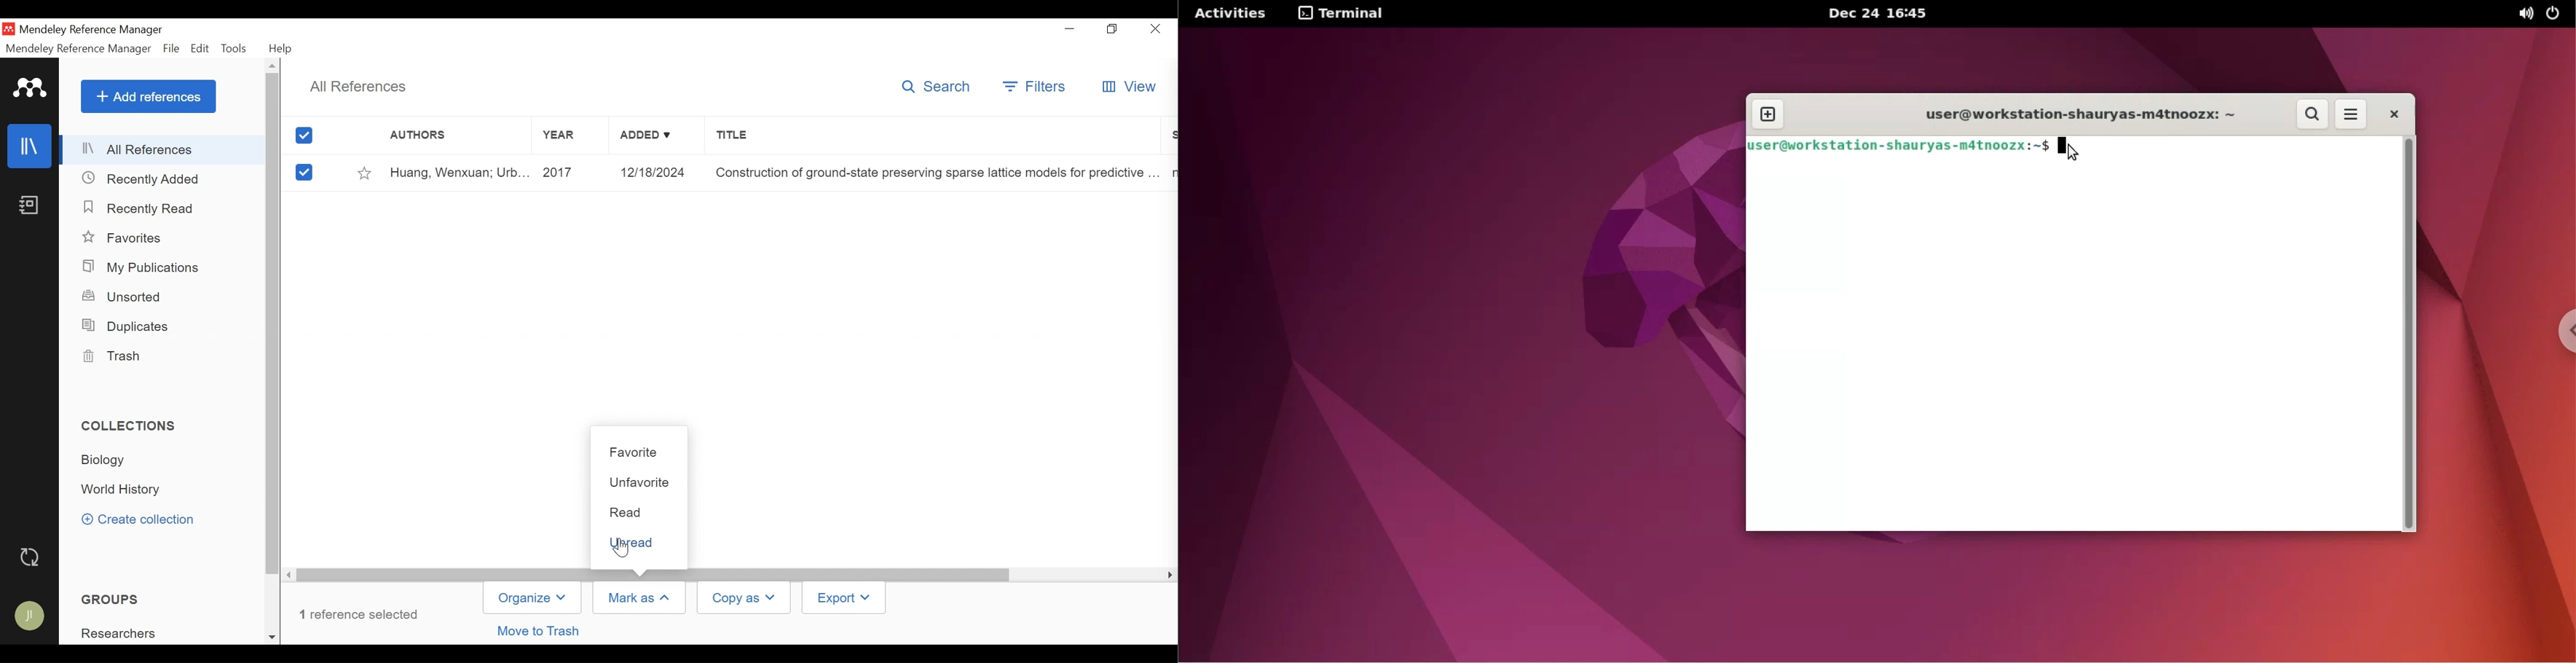 Image resolution: width=2576 pixels, height=672 pixels. I want to click on Export, so click(844, 598).